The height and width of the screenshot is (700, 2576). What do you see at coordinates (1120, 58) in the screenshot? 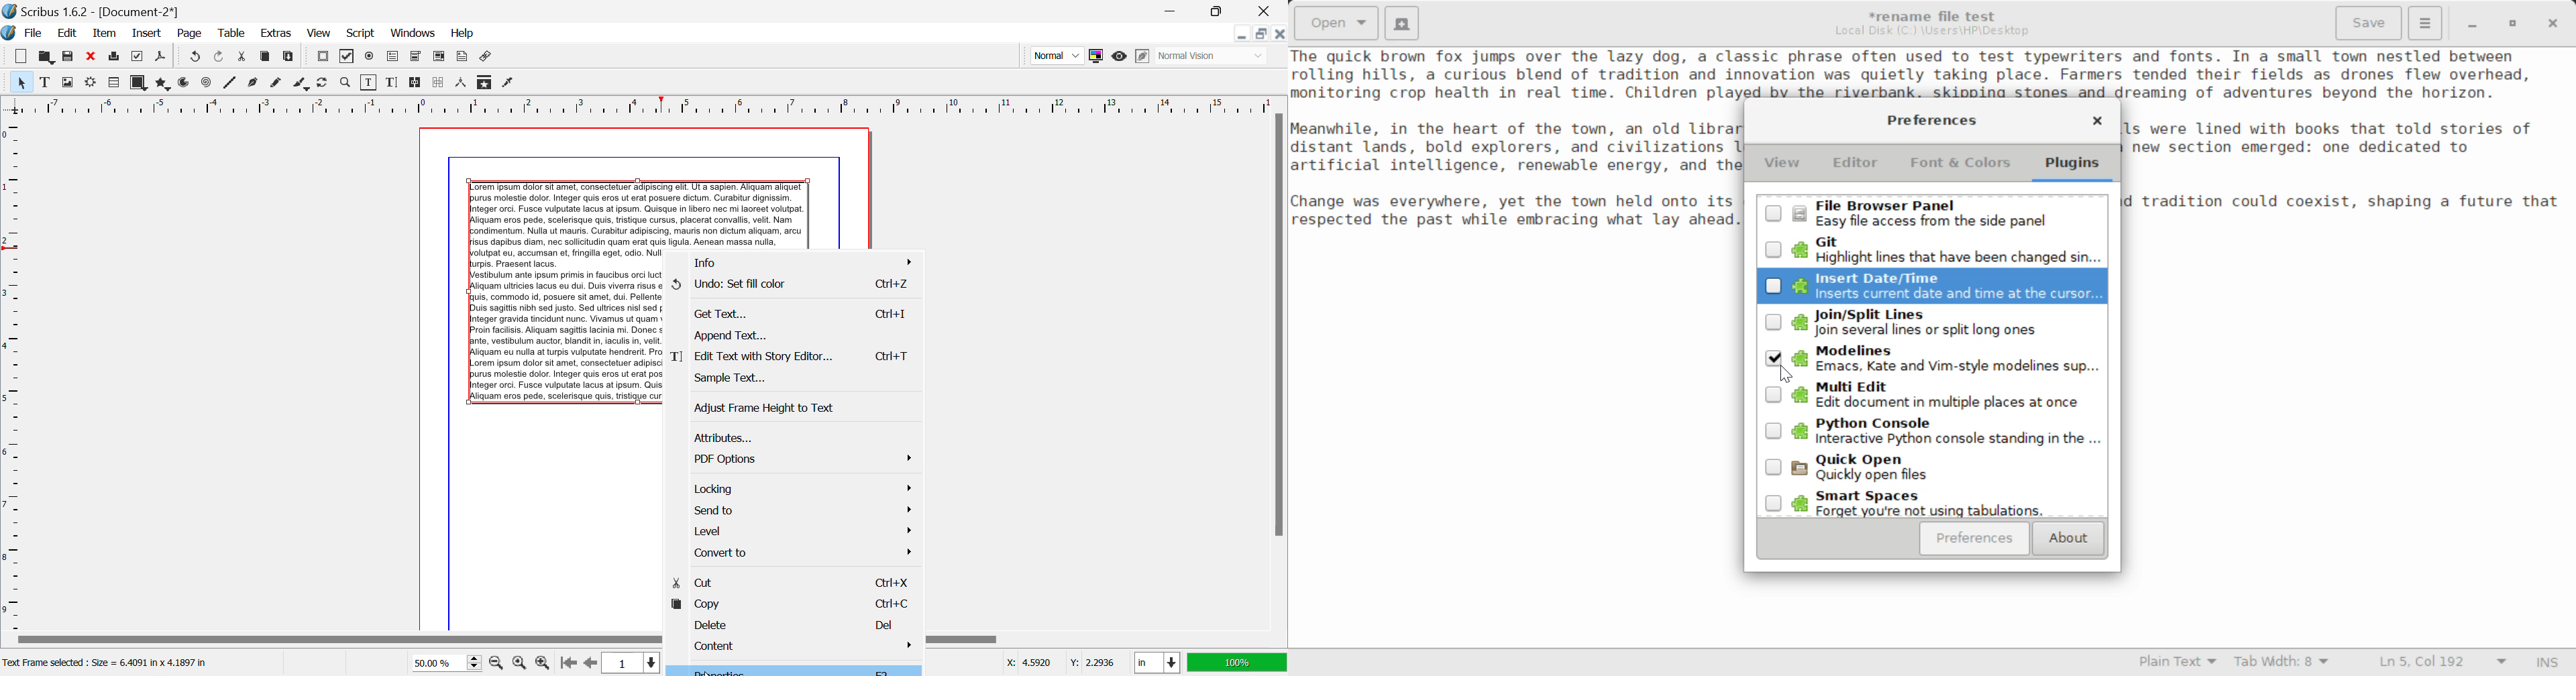
I see `Preview Mode` at bounding box center [1120, 58].